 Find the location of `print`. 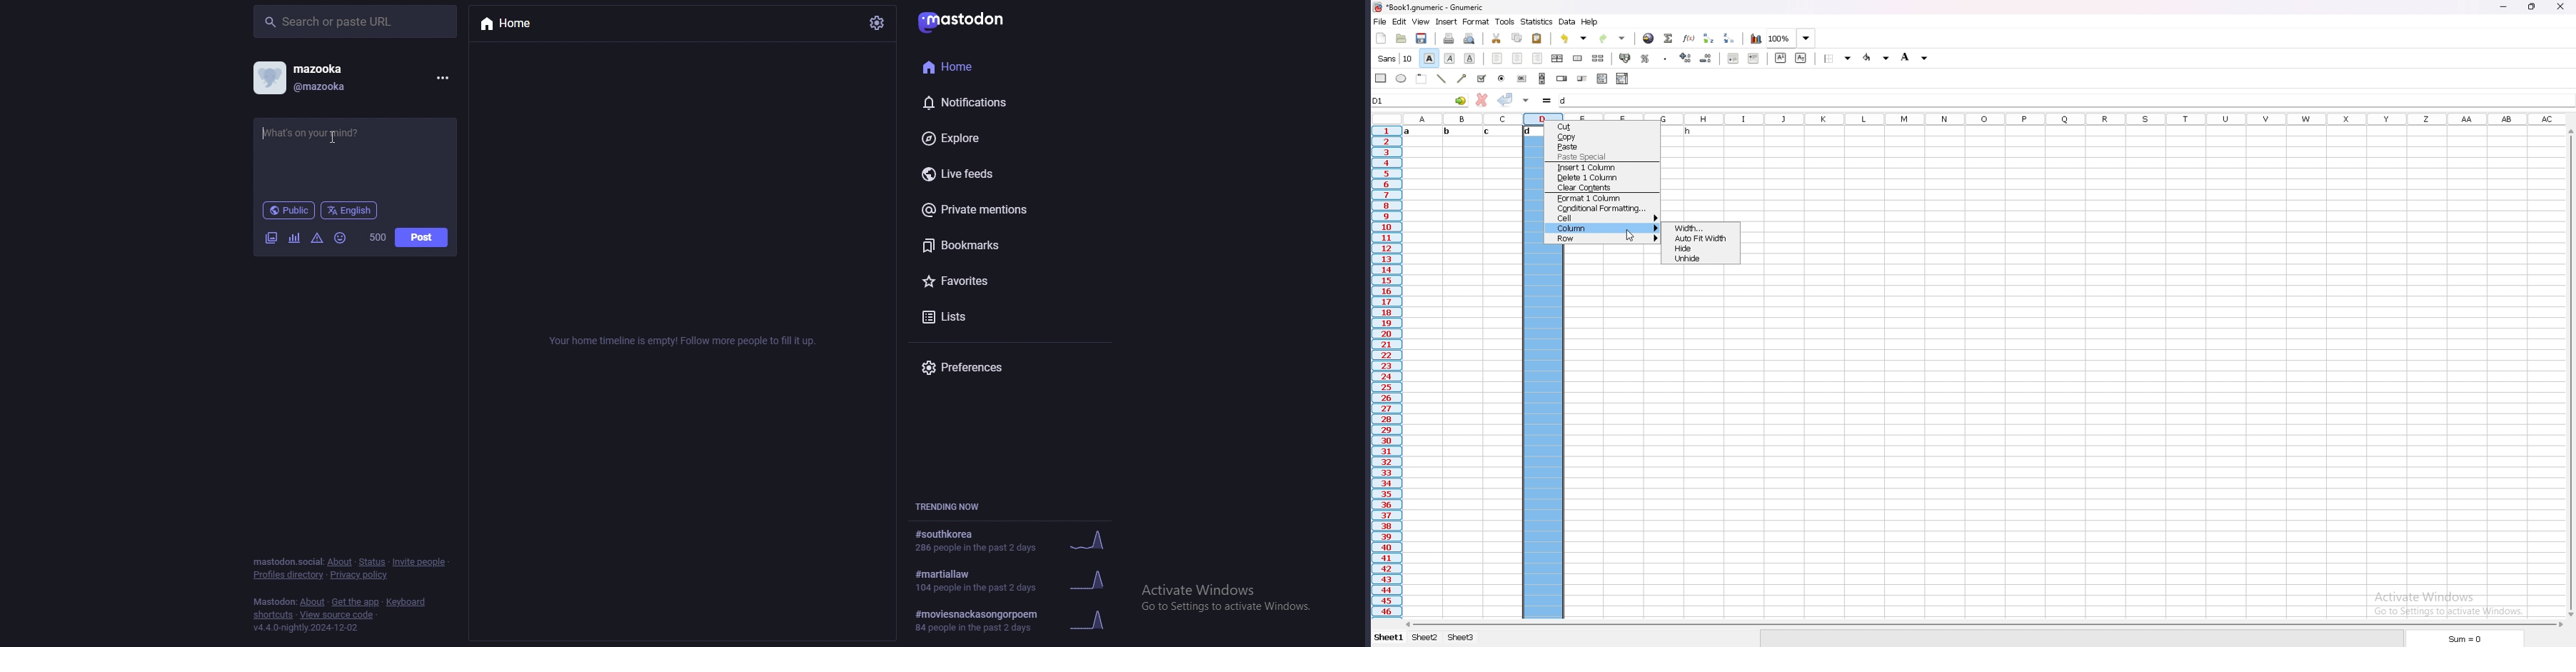

print is located at coordinates (1449, 39).